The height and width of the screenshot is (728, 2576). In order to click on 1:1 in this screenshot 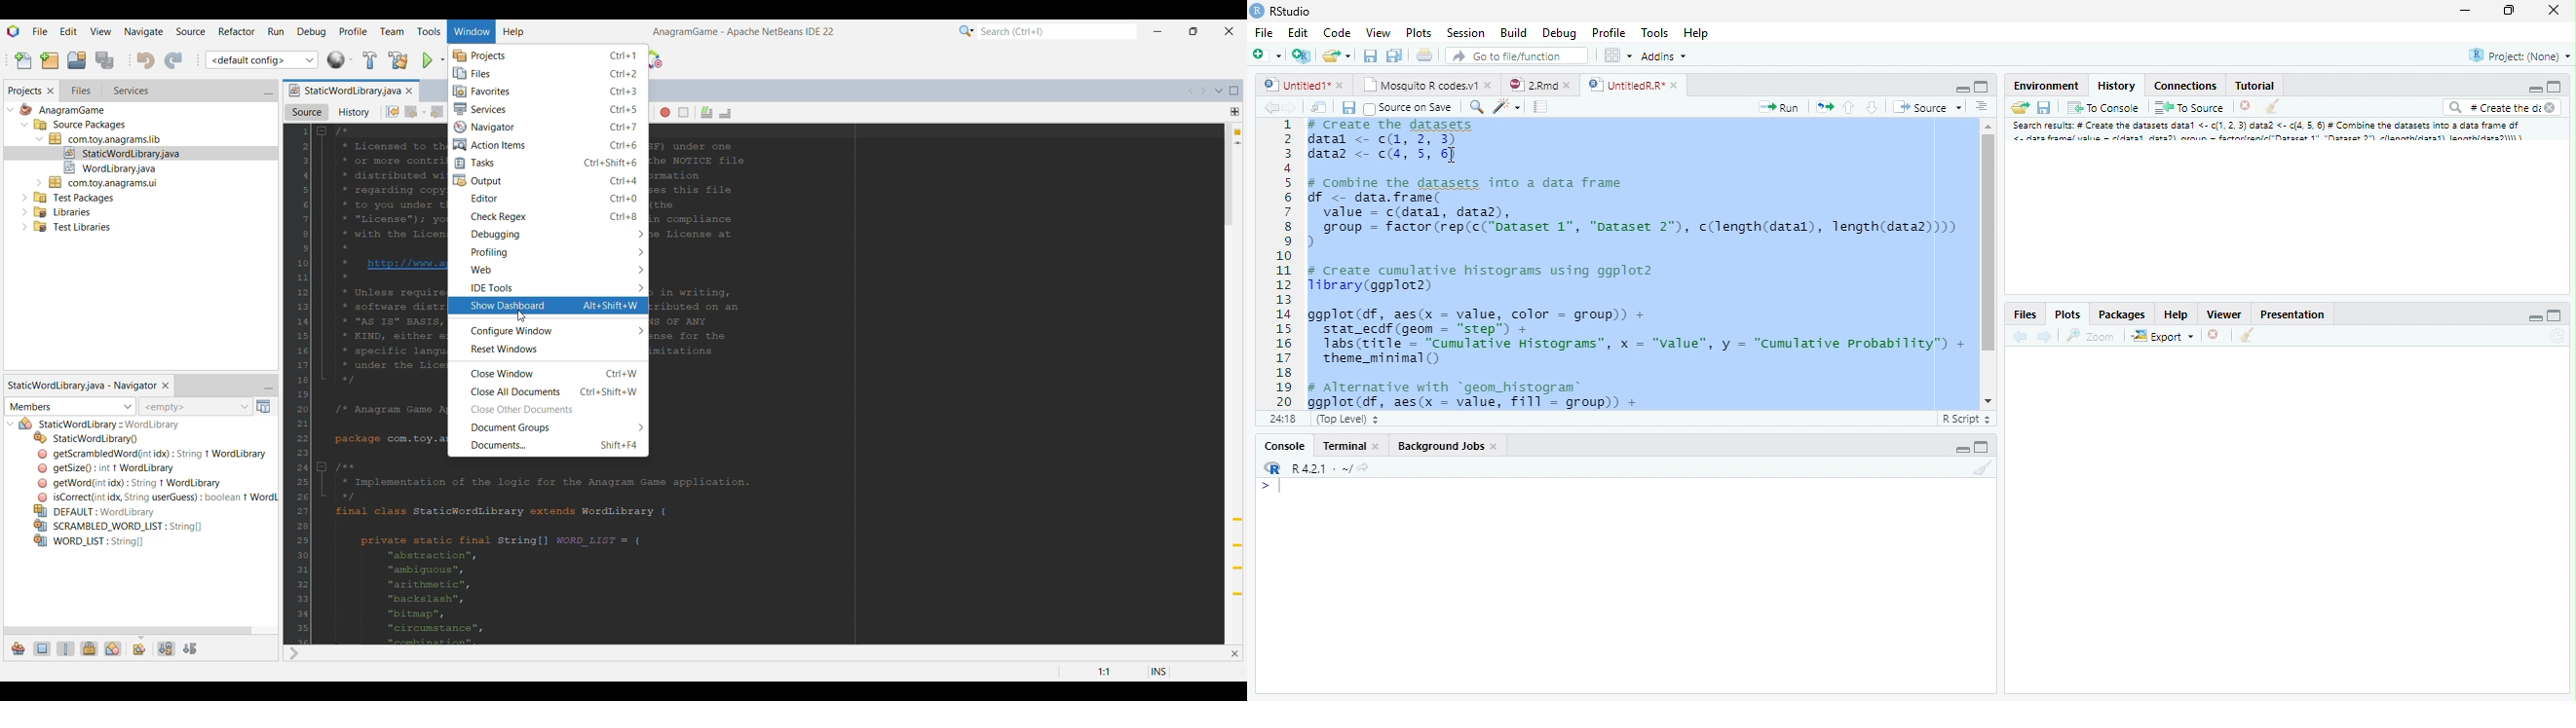, I will do `click(1287, 419)`.